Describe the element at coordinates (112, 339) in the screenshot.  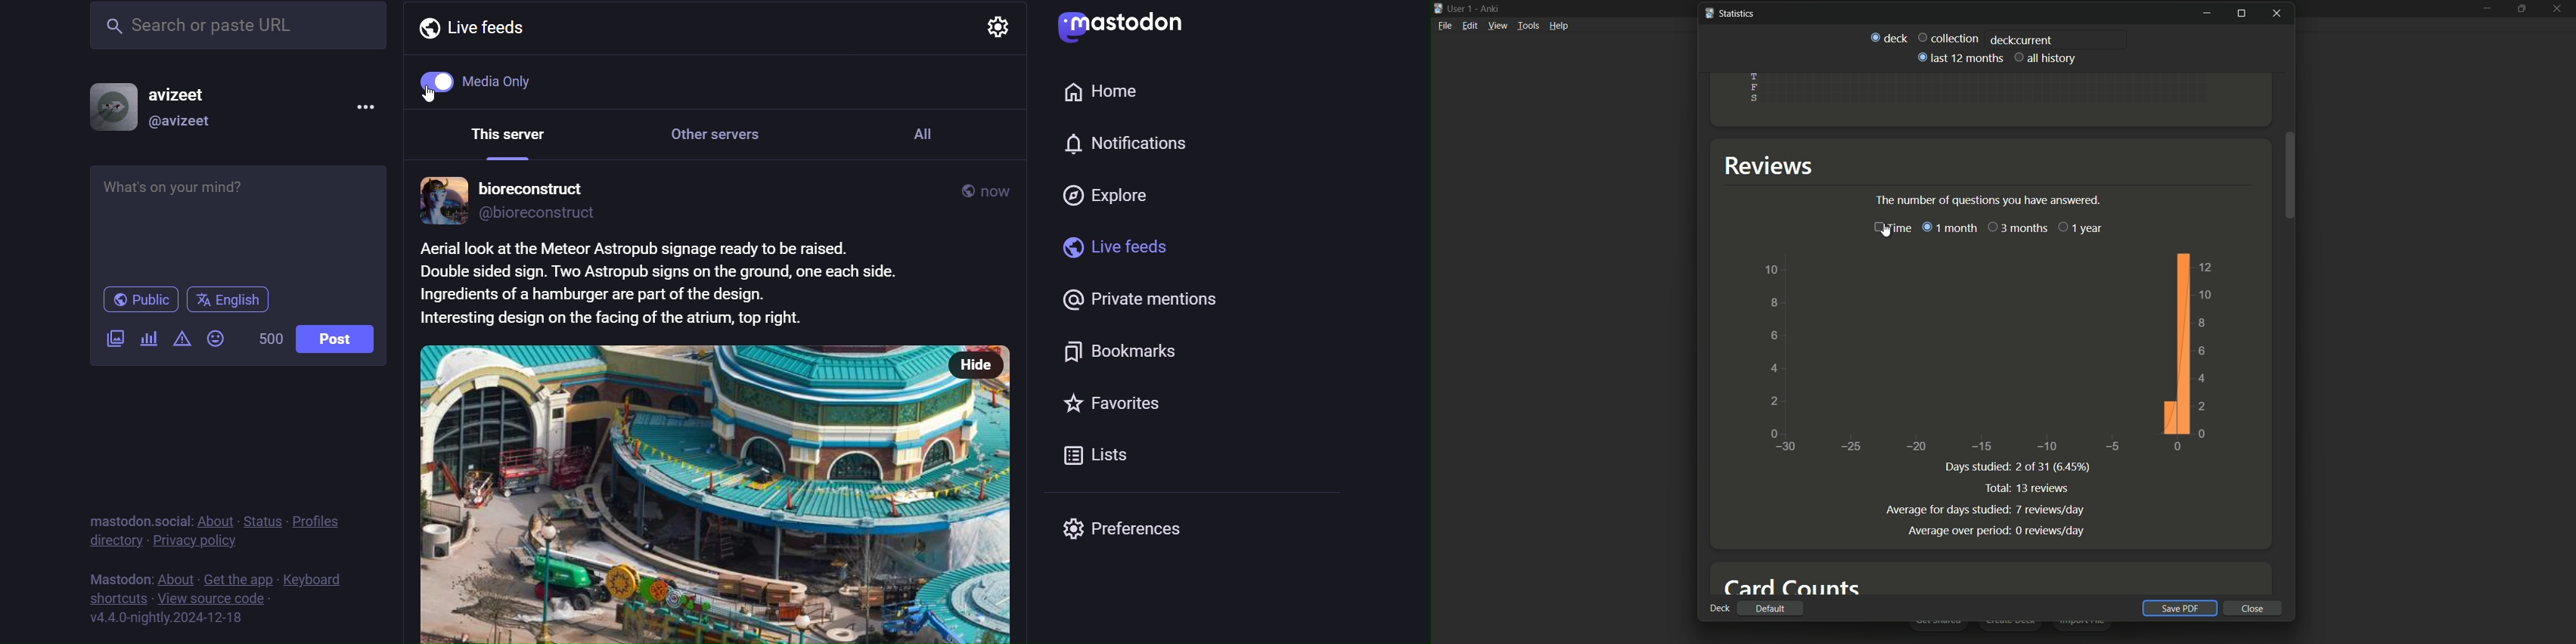
I see `add image` at that location.